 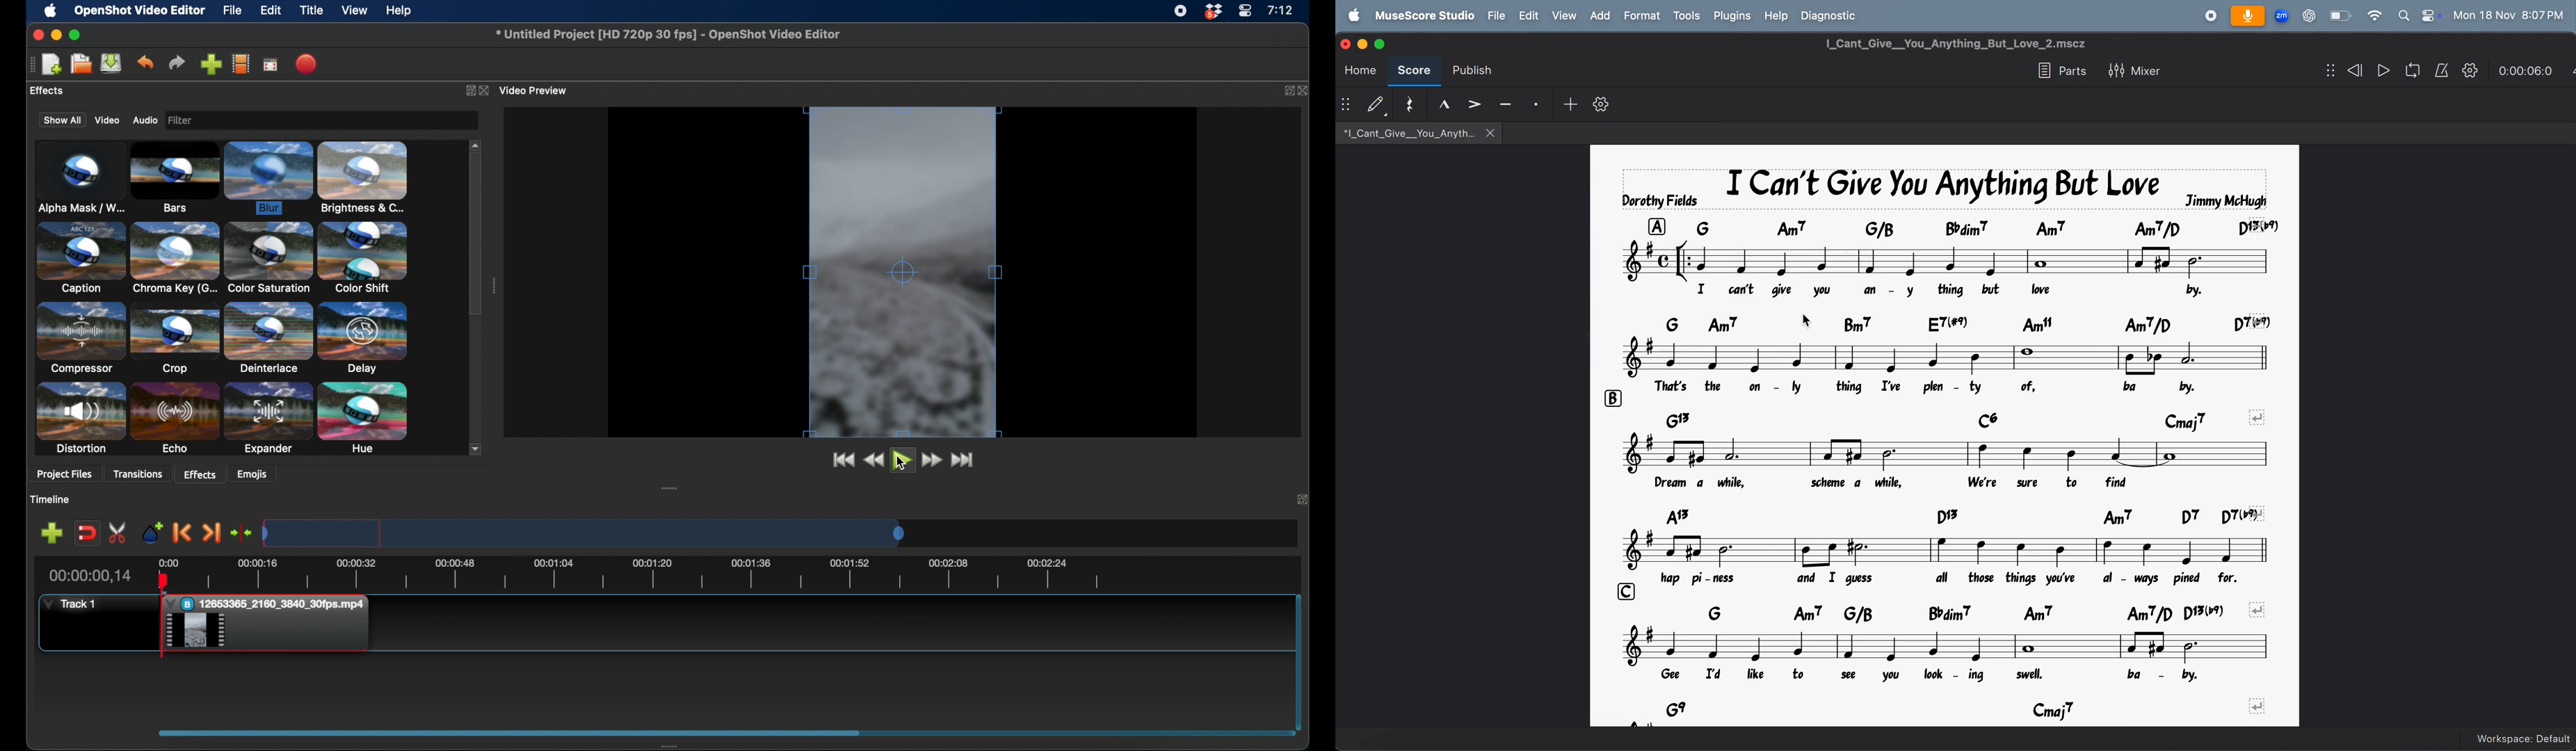 I want to click on disbale snapping, so click(x=88, y=532).